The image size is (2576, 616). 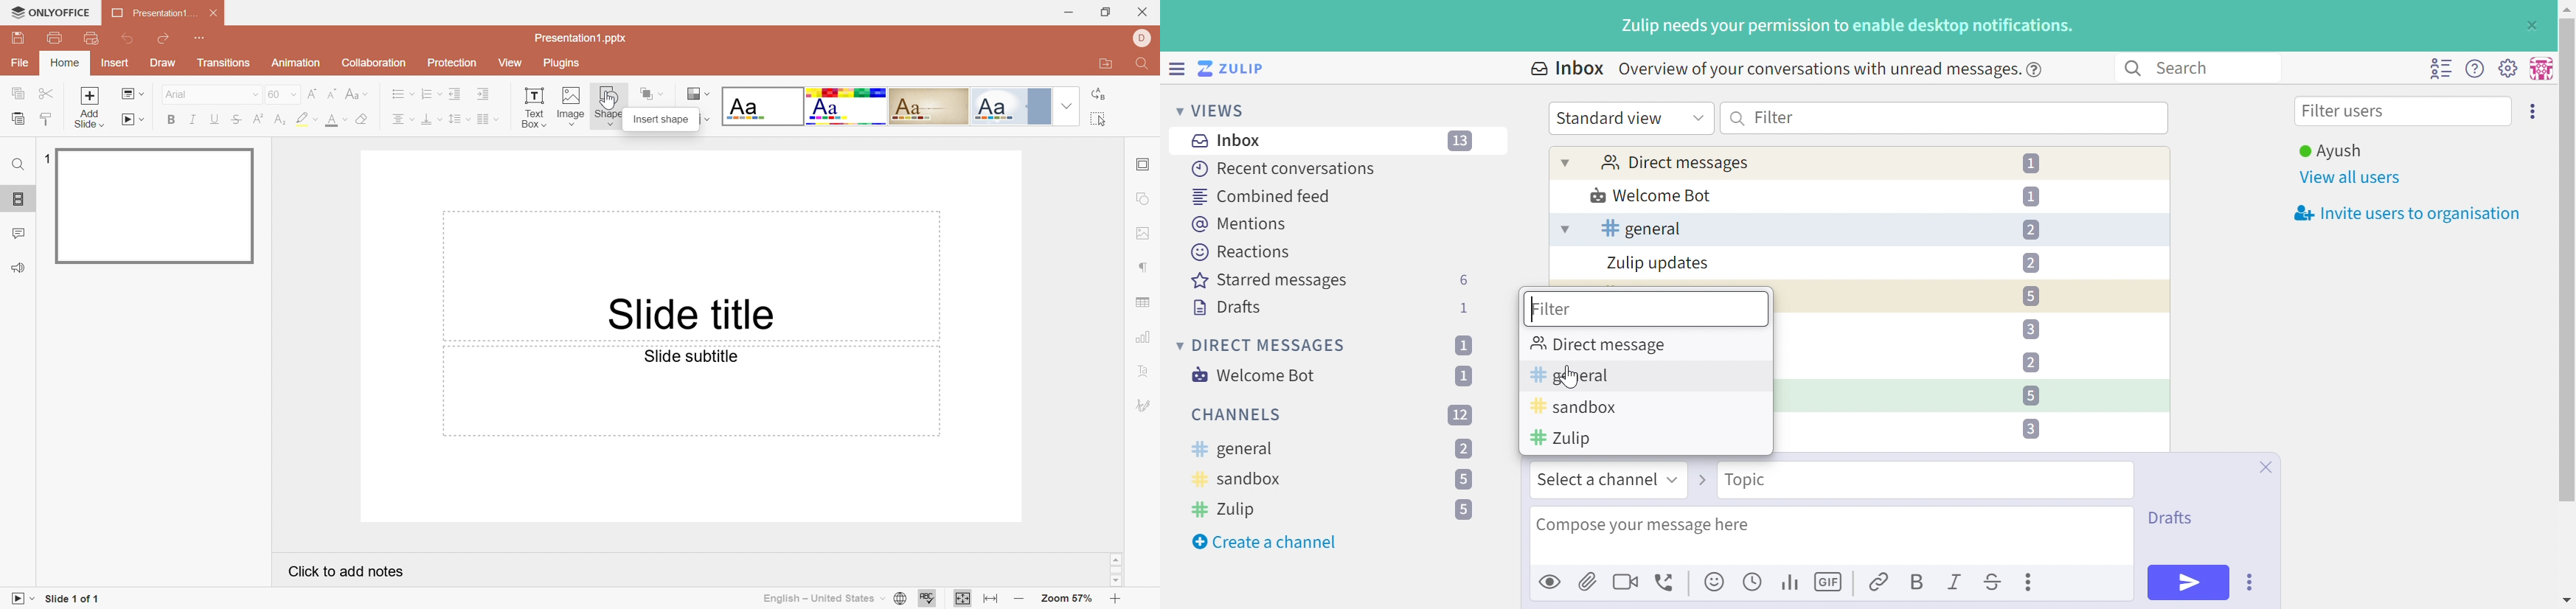 I want to click on Create a channel, so click(x=1267, y=542).